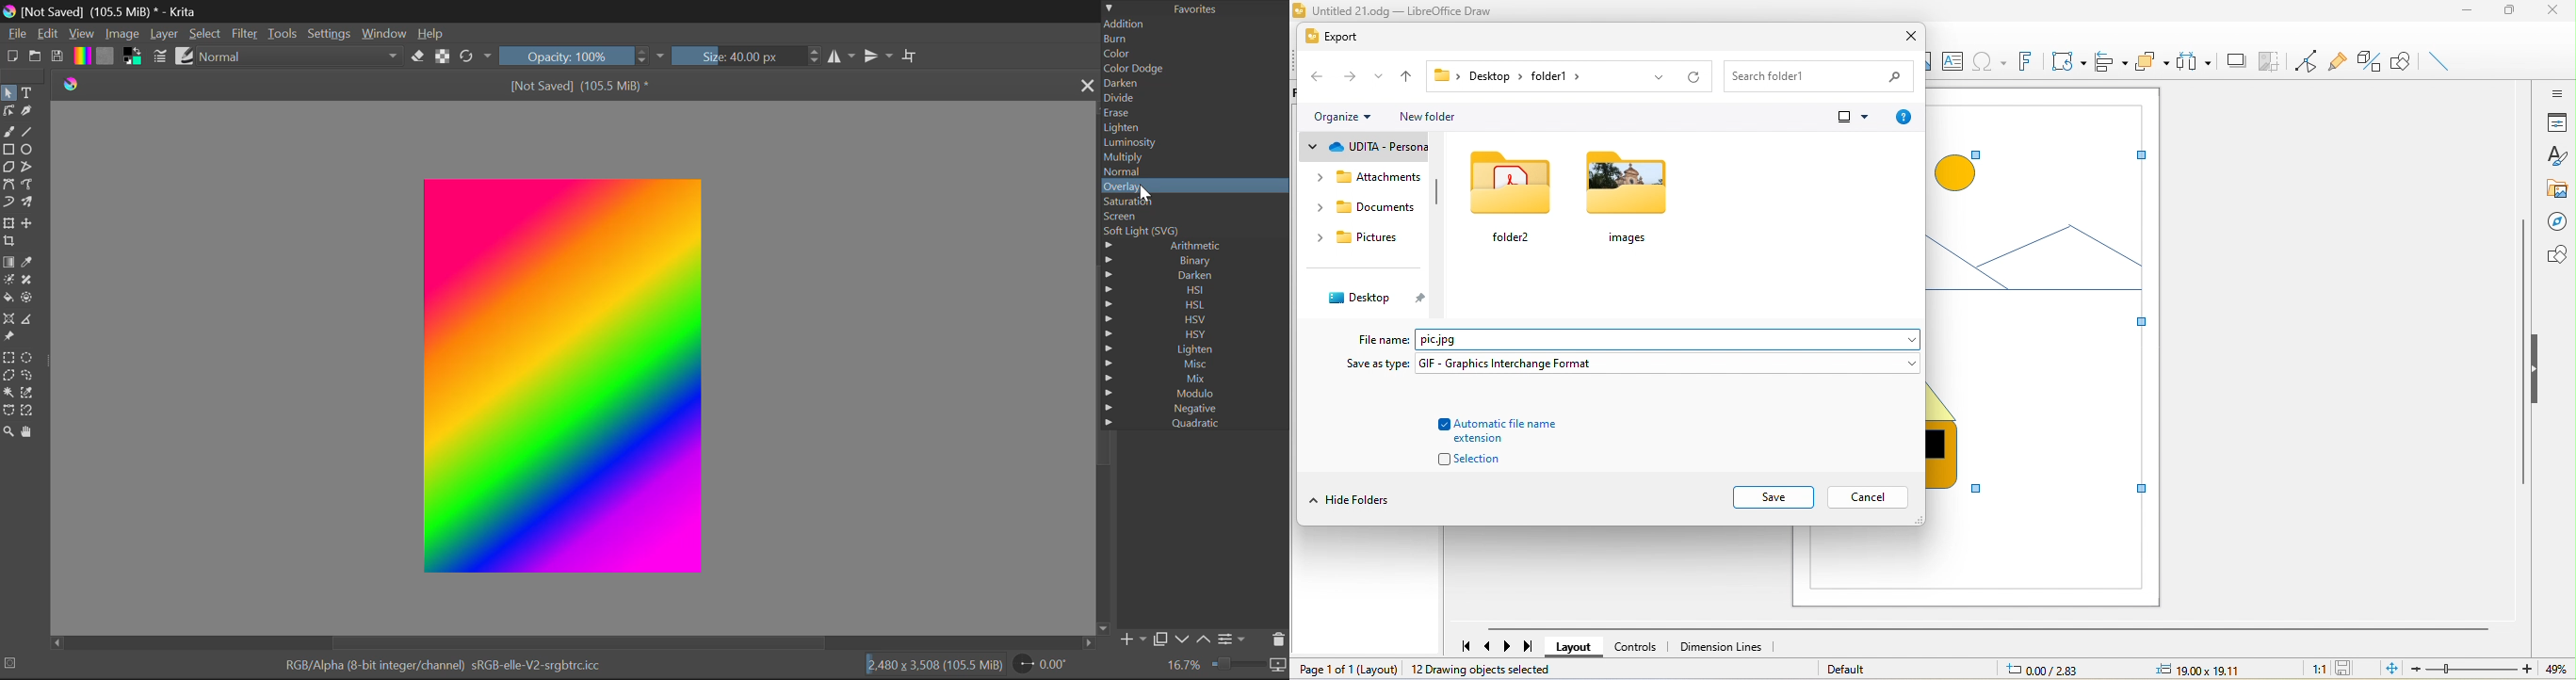 This screenshot has height=700, width=2576. I want to click on Bezier Curve Selection, so click(9, 413).